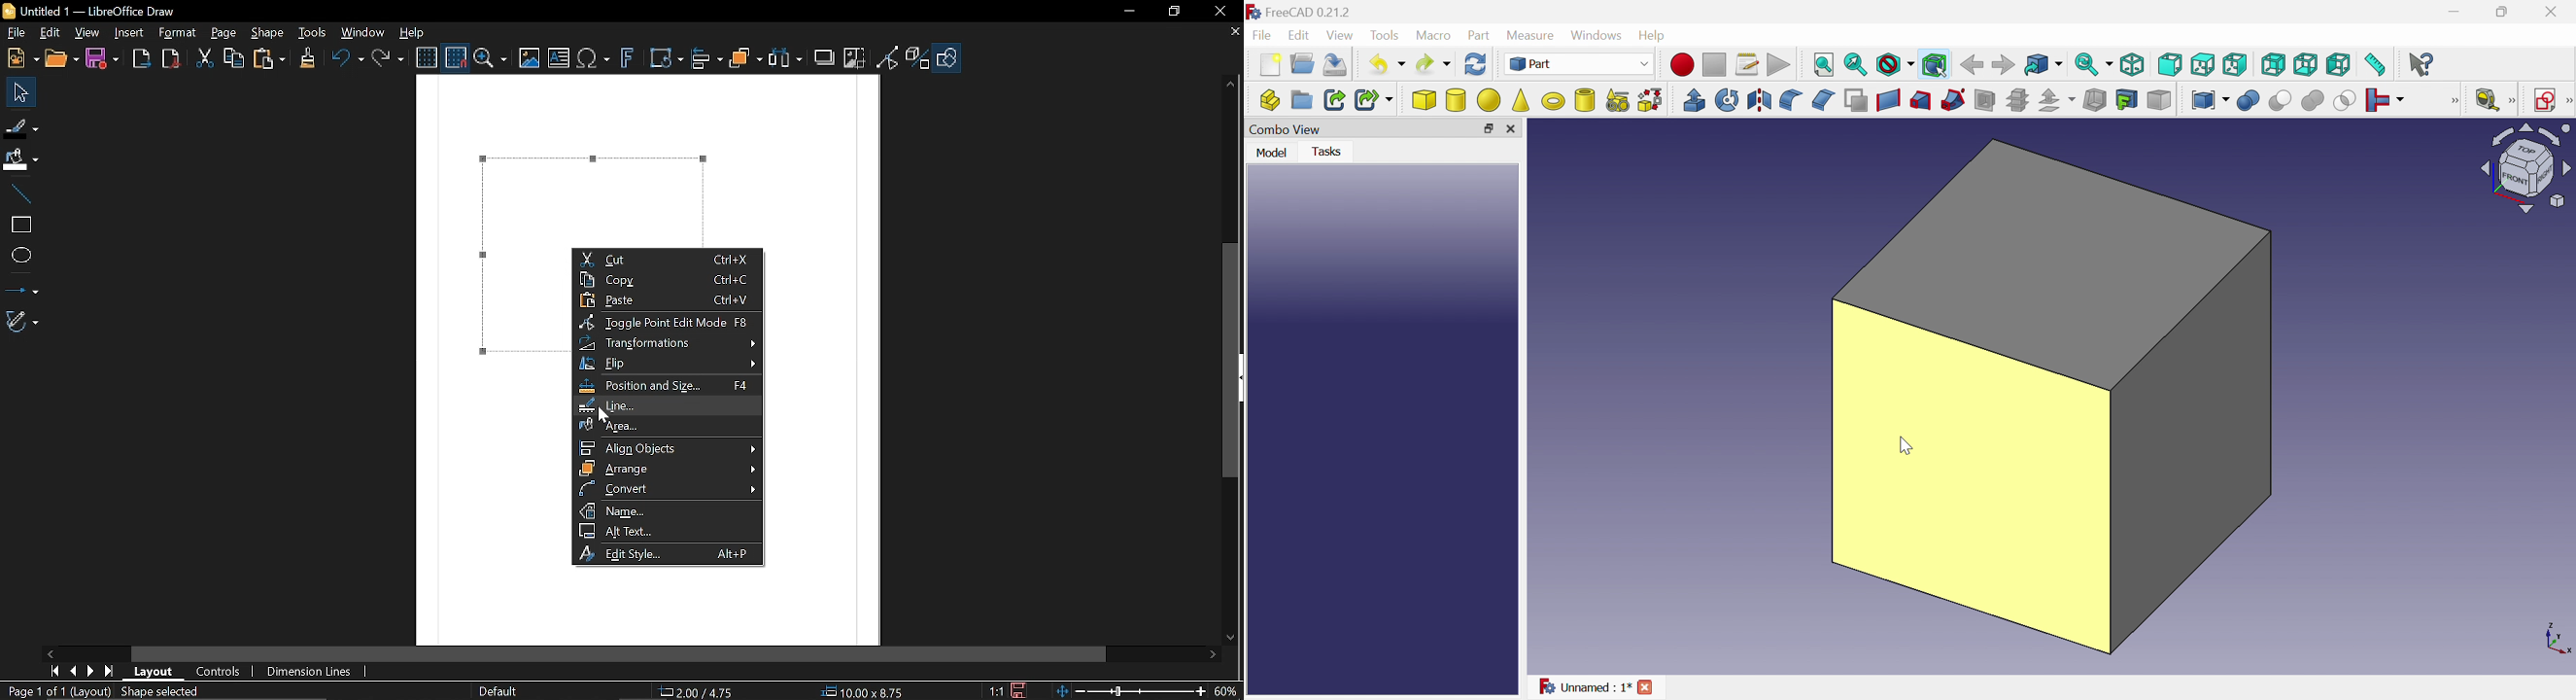  Describe the element at coordinates (2051, 398) in the screenshot. I see `Cube` at that location.